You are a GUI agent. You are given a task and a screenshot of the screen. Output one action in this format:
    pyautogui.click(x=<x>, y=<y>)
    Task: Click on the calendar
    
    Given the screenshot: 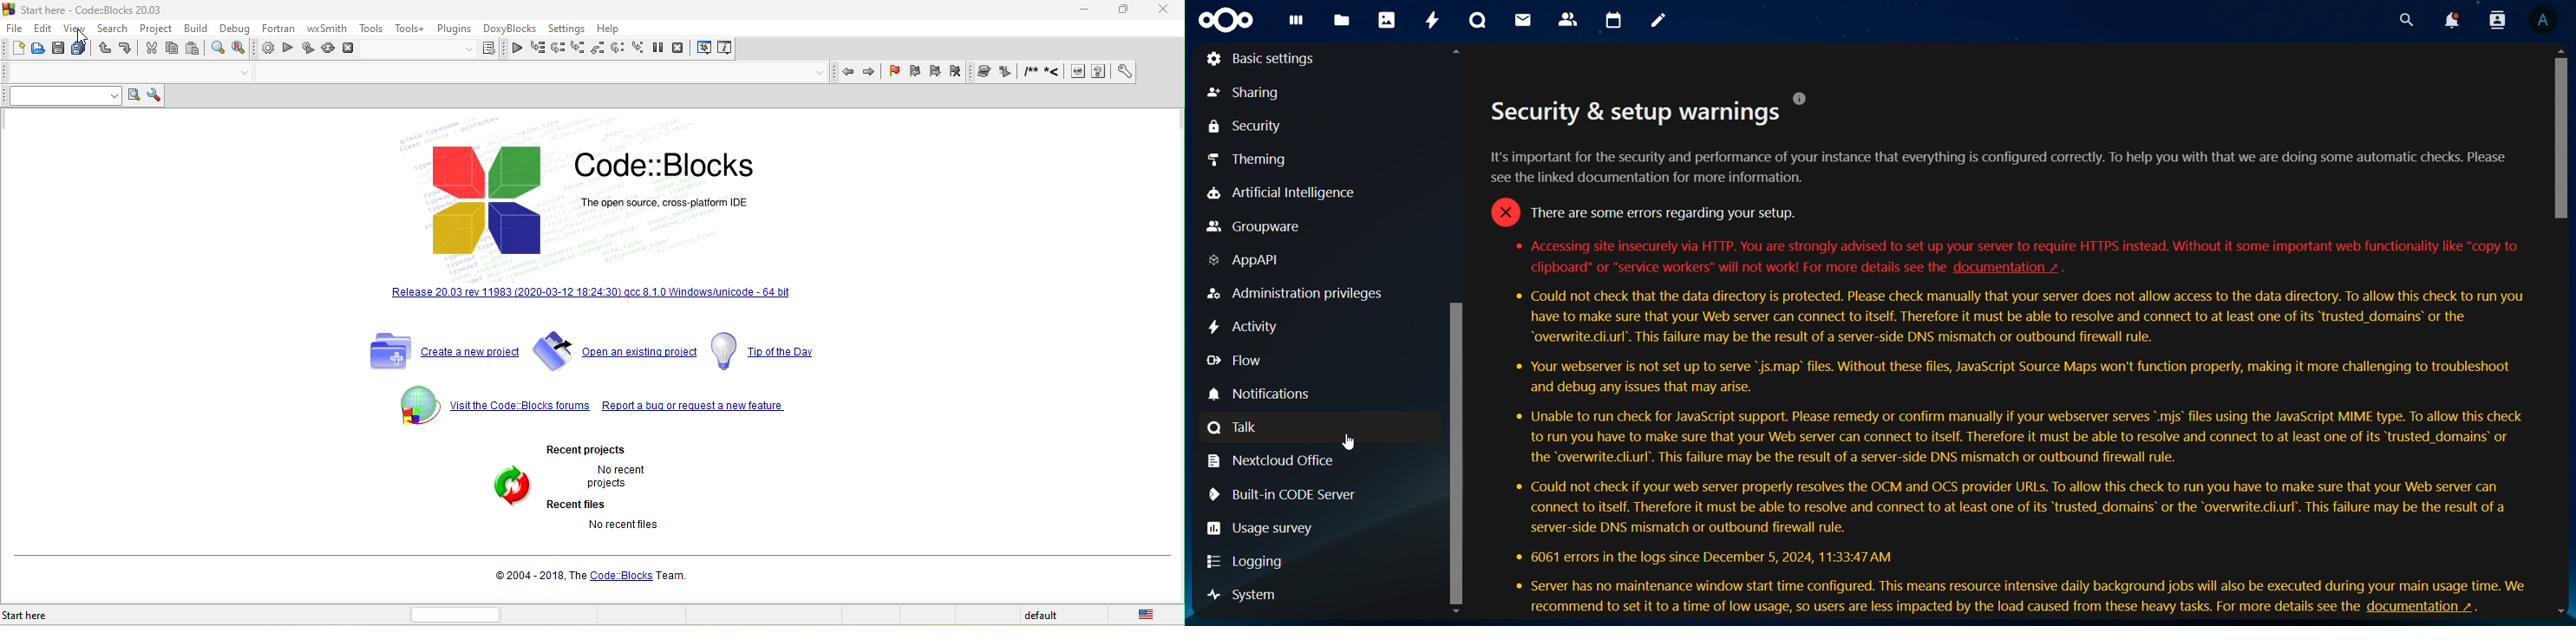 What is the action you would take?
    pyautogui.click(x=1615, y=20)
    